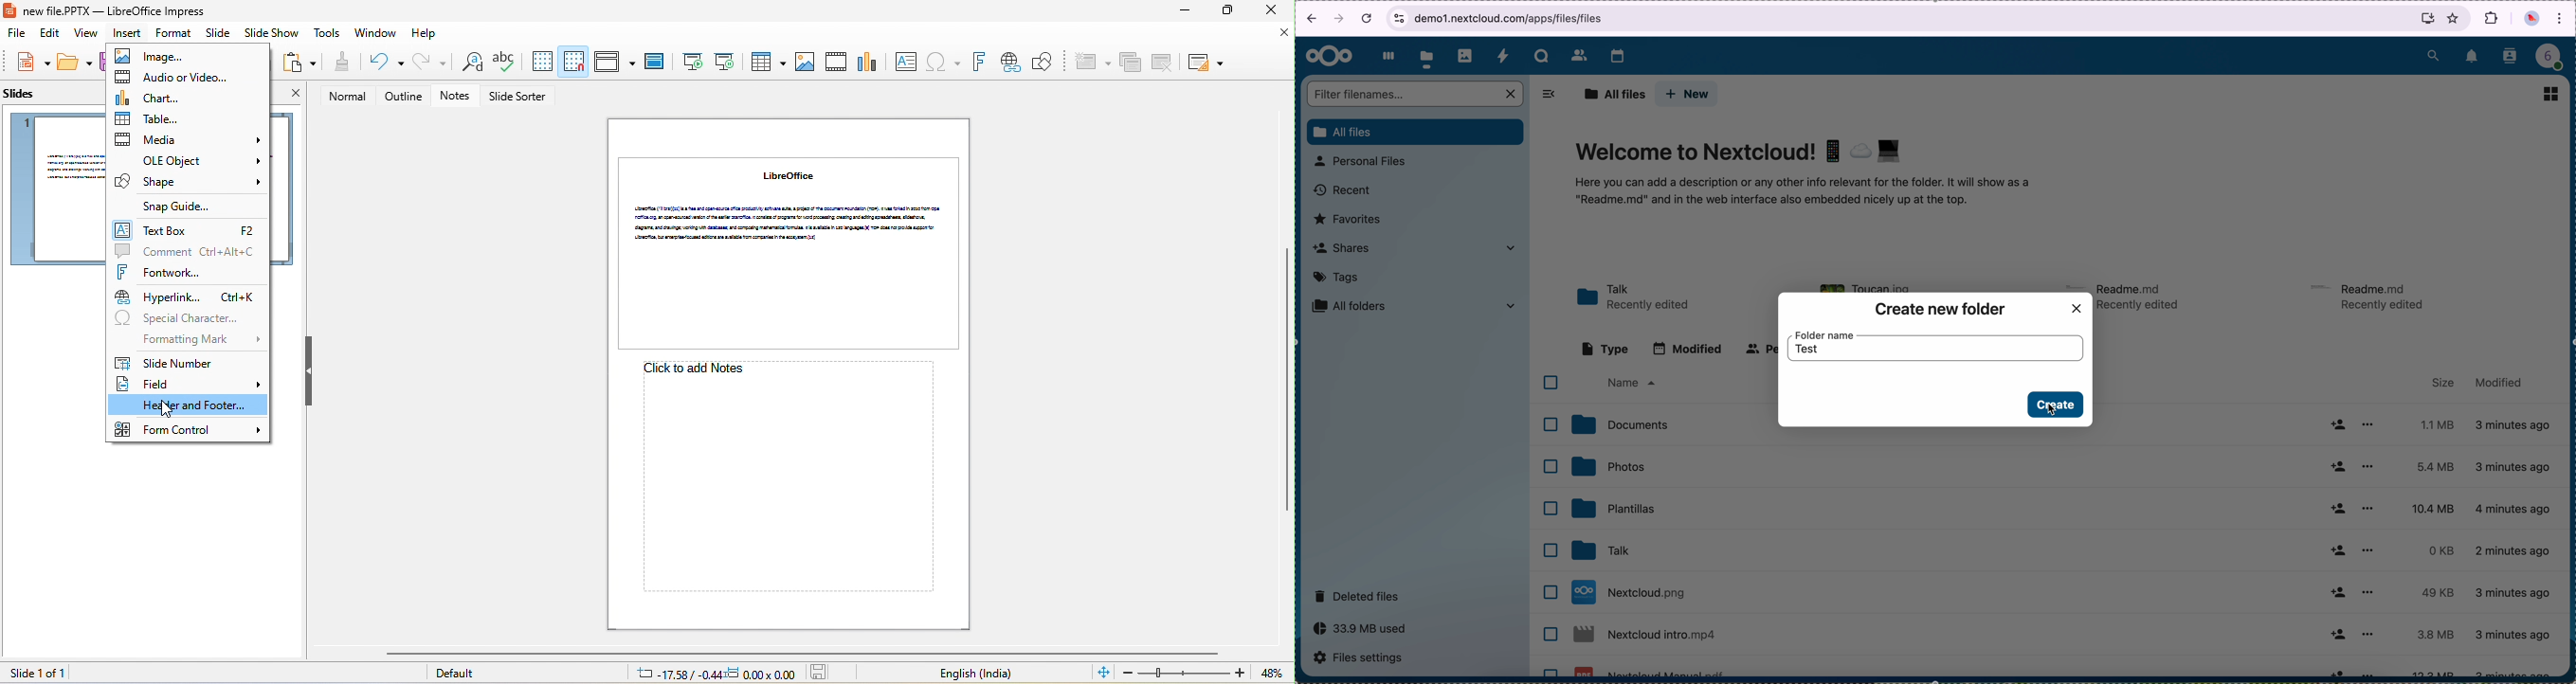 Image resolution: width=2576 pixels, height=700 pixels. What do you see at coordinates (1337, 277) in the screenshot?
I see `tags` at bounding box center [1337, 277].